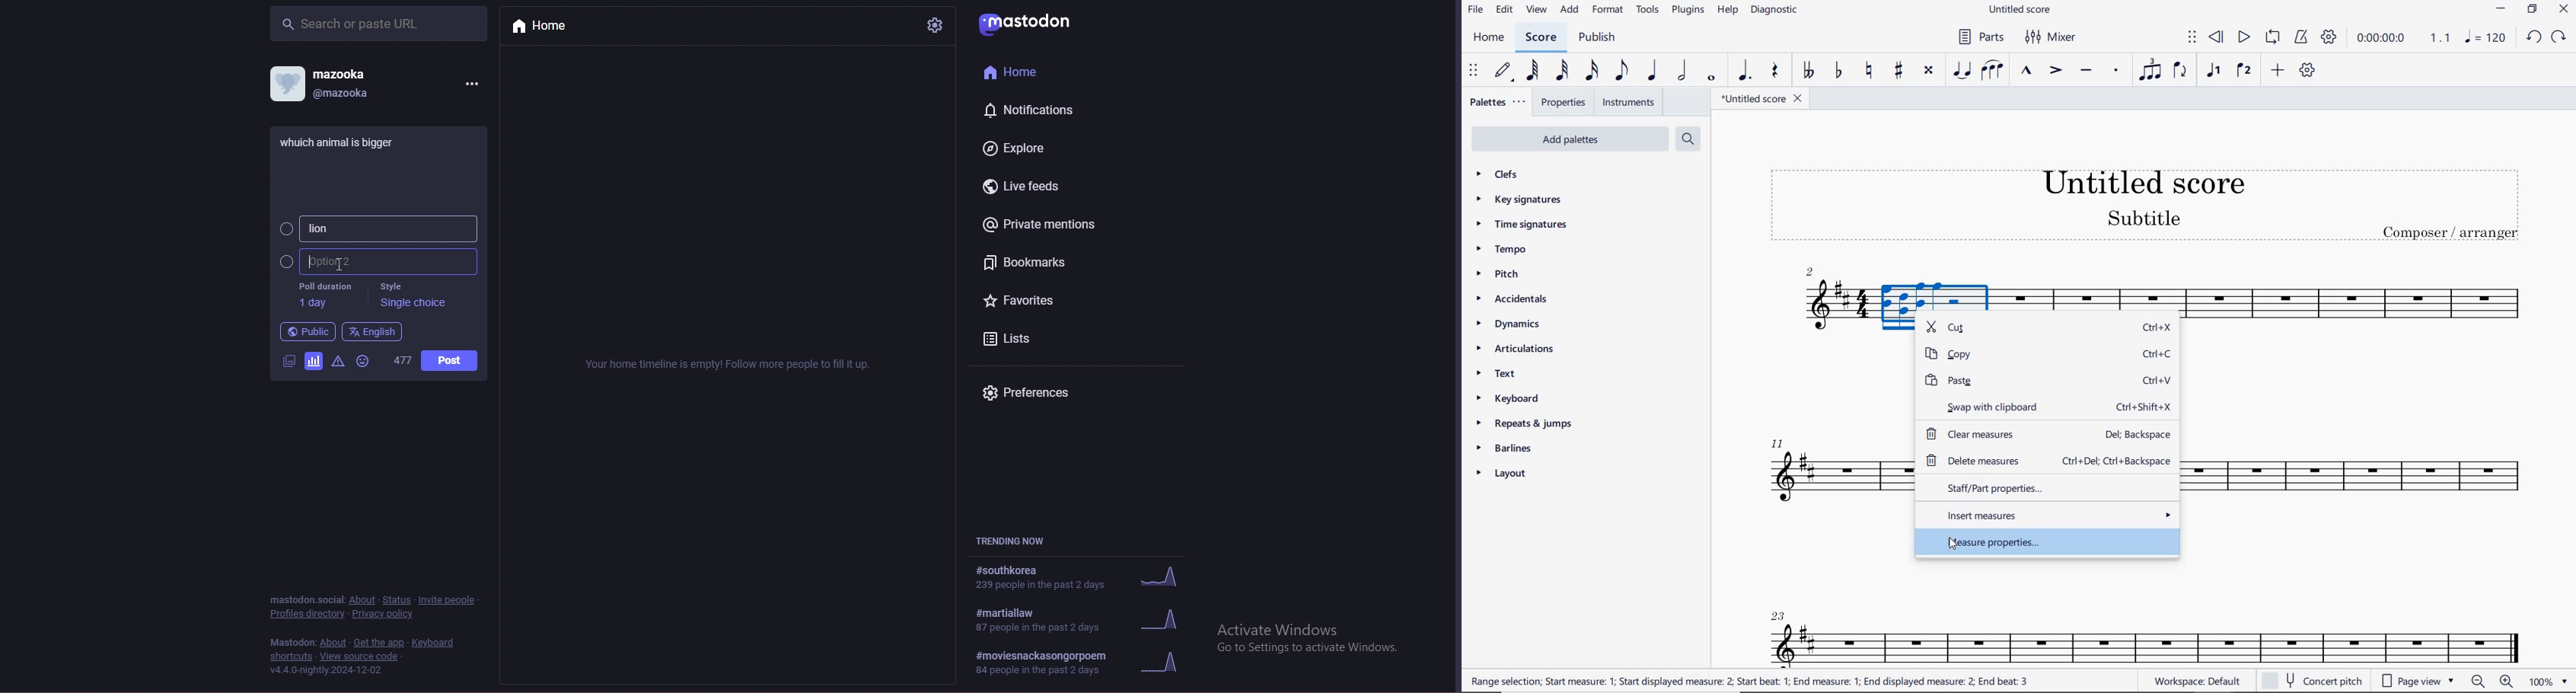 This screenshot has width=2576, height=700. Describe the element at coordinates (2502, 11) in the screenshot. I see `MINIMIZE` at that location.